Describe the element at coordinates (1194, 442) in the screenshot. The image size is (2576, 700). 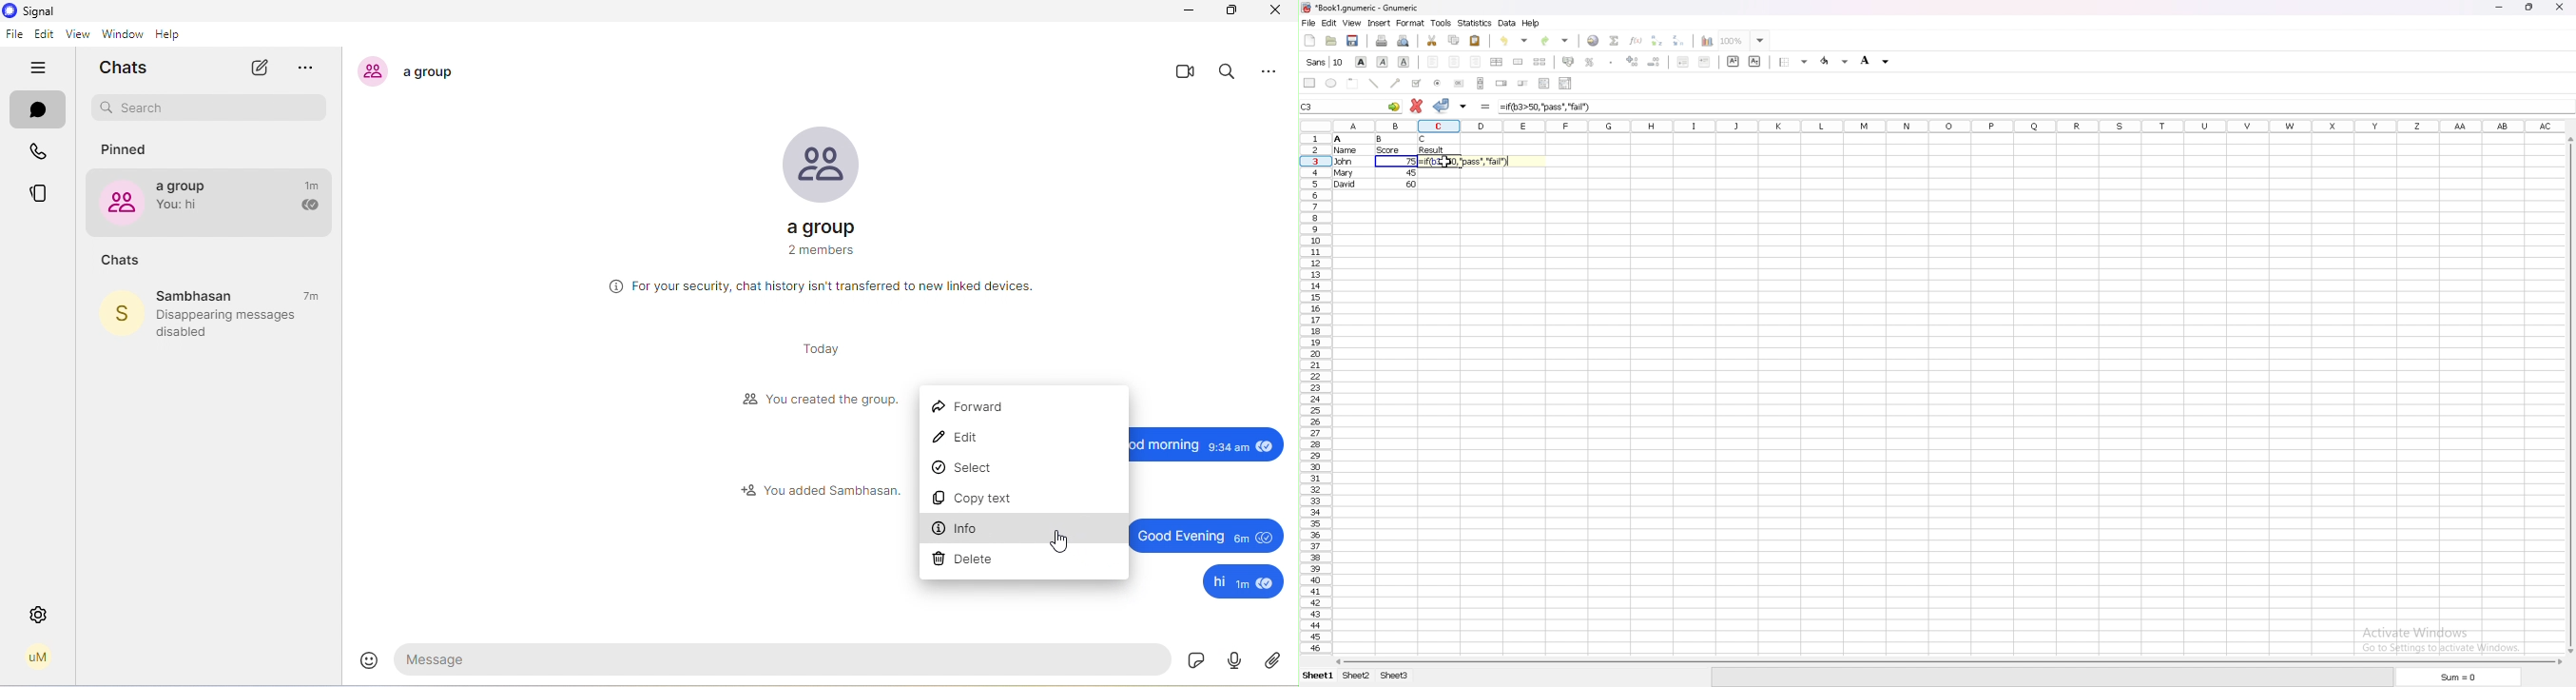
I see `good morning` at that location.